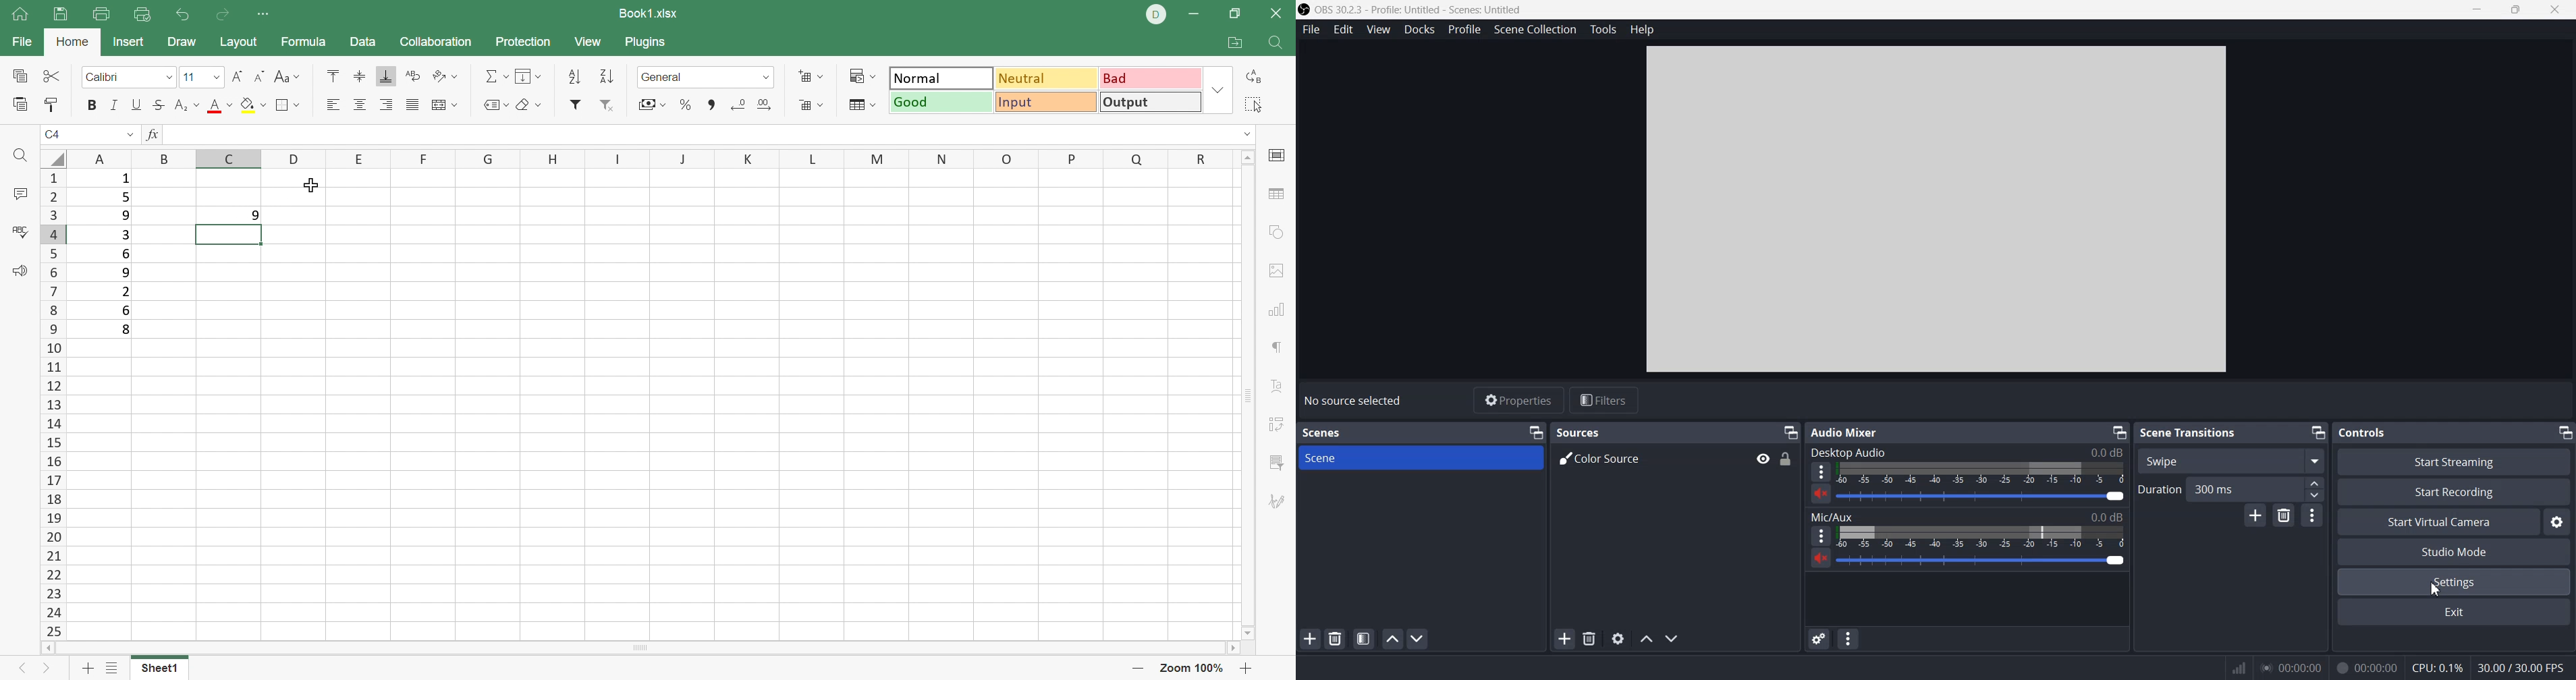  What do you see at coordinates (2255, 515) in the screenshot?
I see `Add configurable Transition` at bounding box center [2255, 515].